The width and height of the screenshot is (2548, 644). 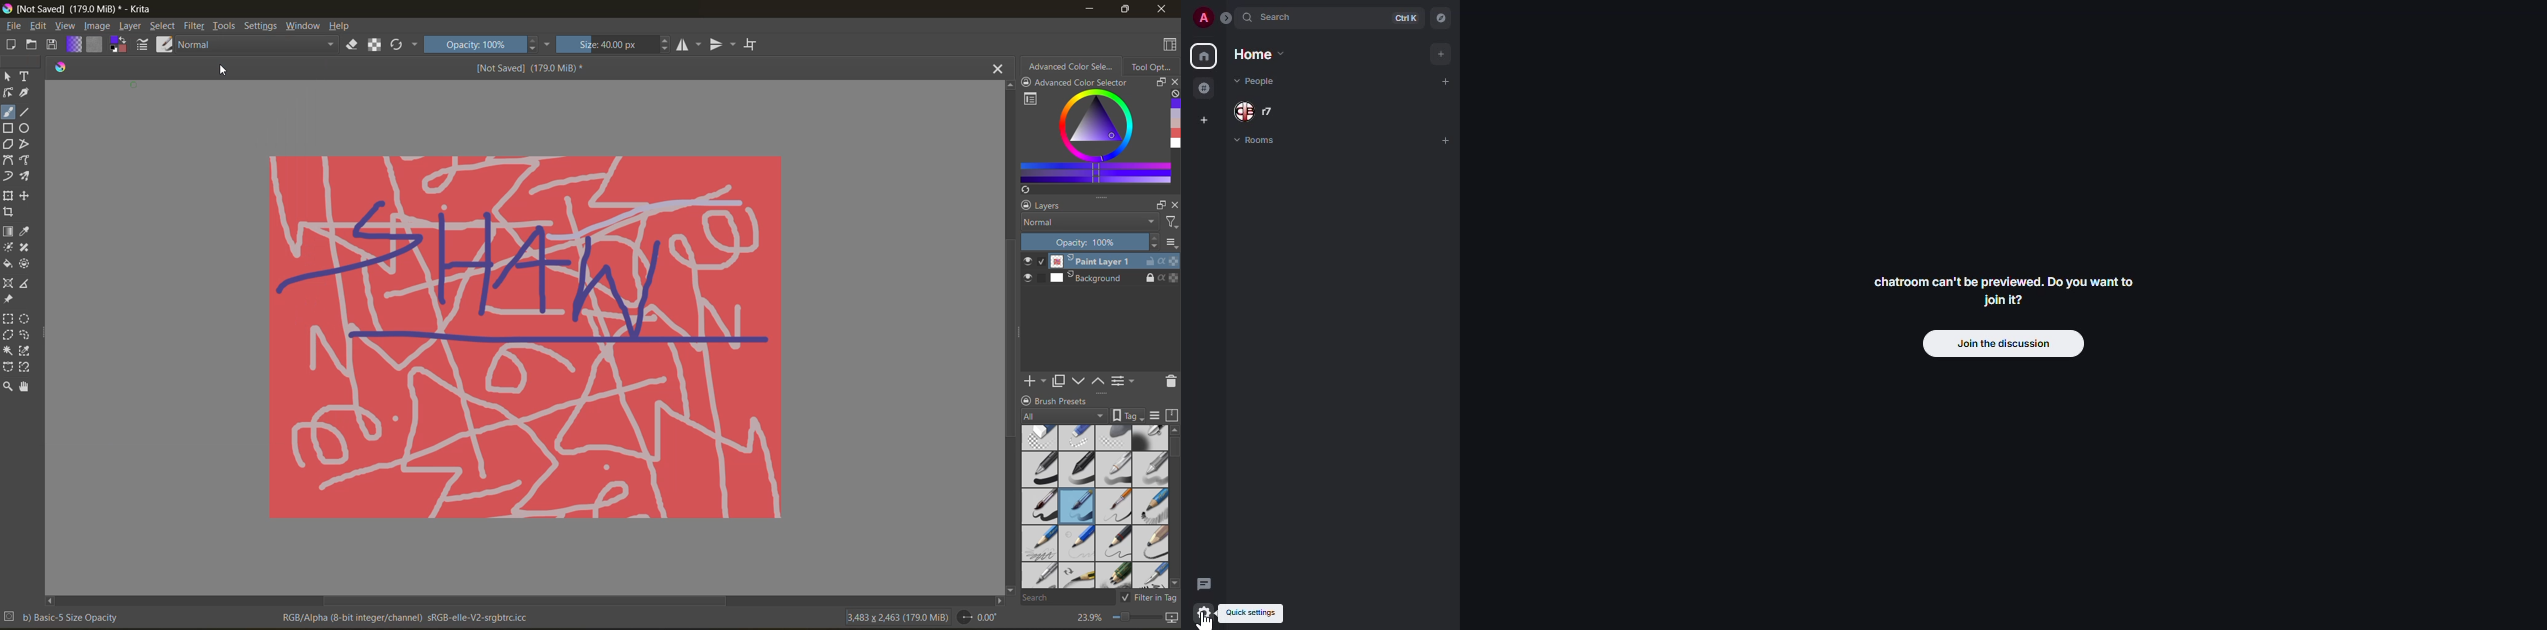 What do you see at coordinates (525, 599) in the screenshot?
I see `horizontal scroll bar` at bounding box center [525, 599].